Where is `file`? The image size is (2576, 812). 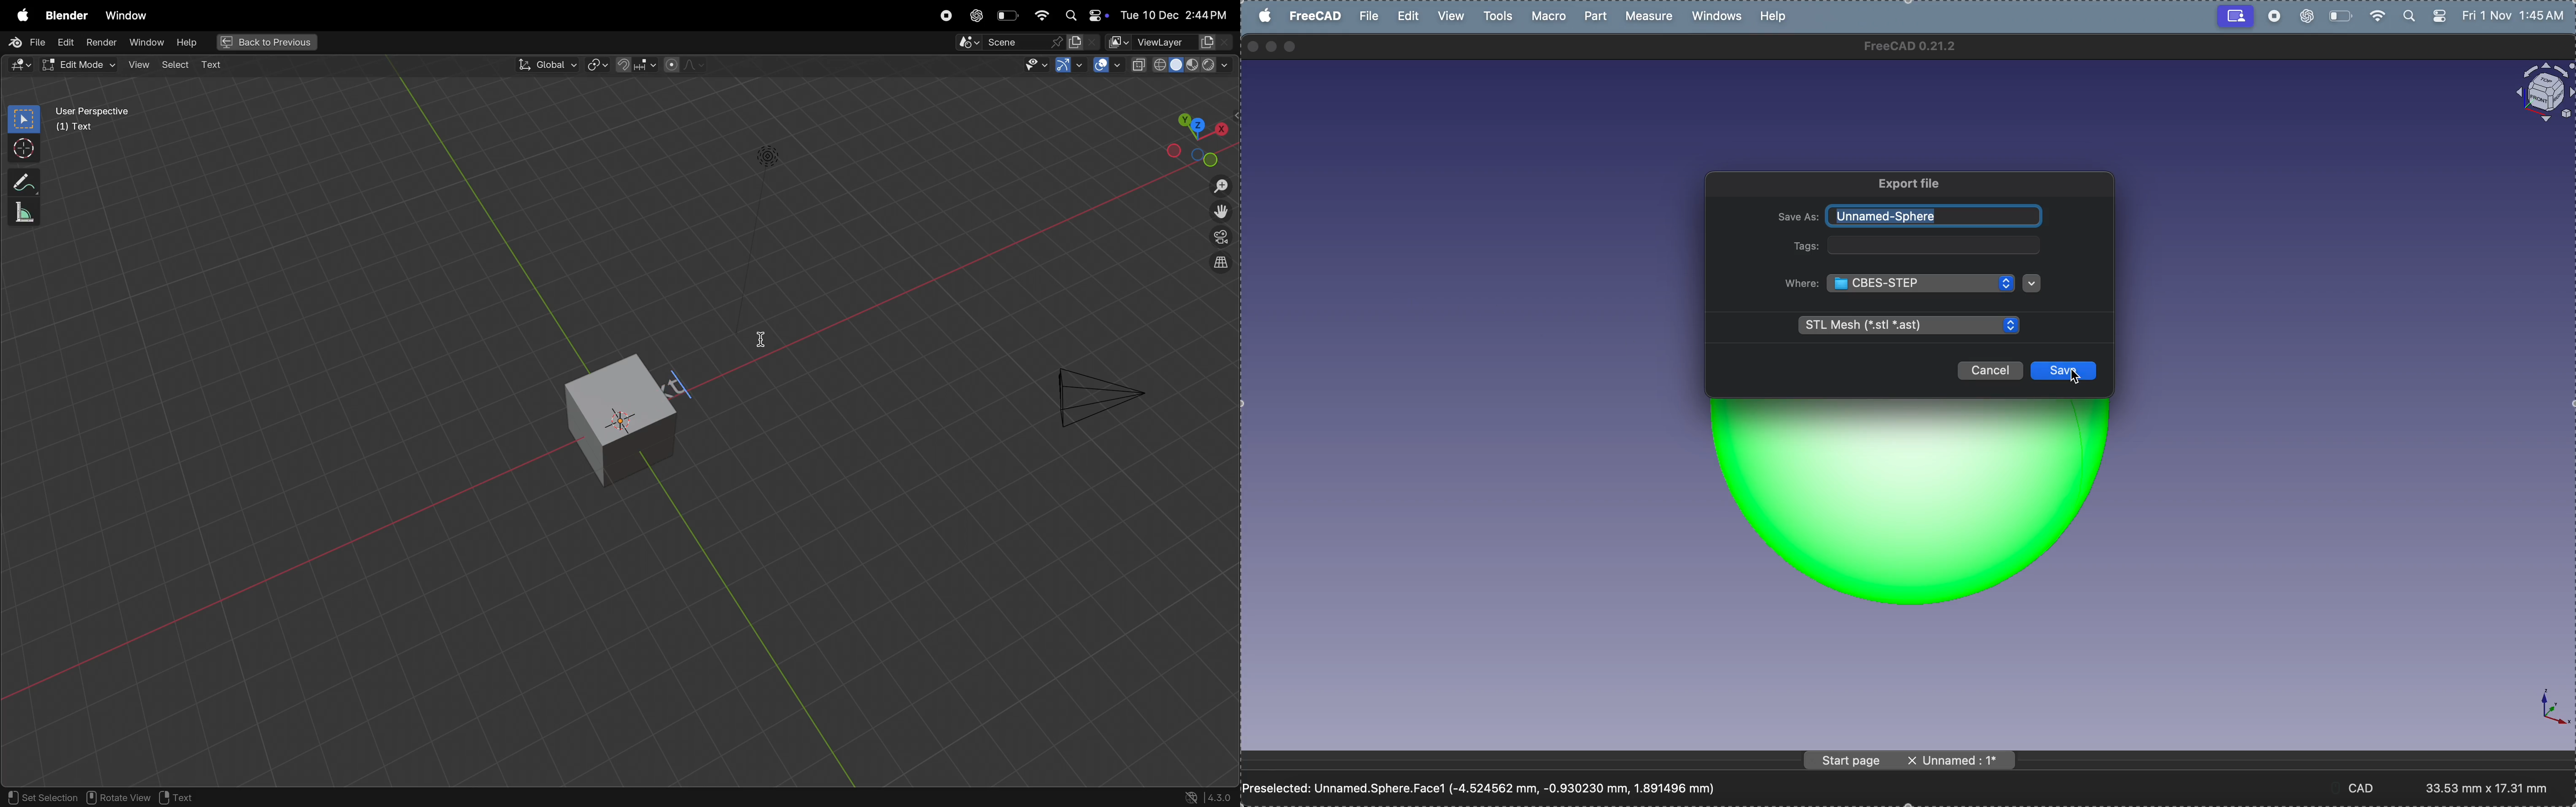
file is located at coordinates (1371, 19).